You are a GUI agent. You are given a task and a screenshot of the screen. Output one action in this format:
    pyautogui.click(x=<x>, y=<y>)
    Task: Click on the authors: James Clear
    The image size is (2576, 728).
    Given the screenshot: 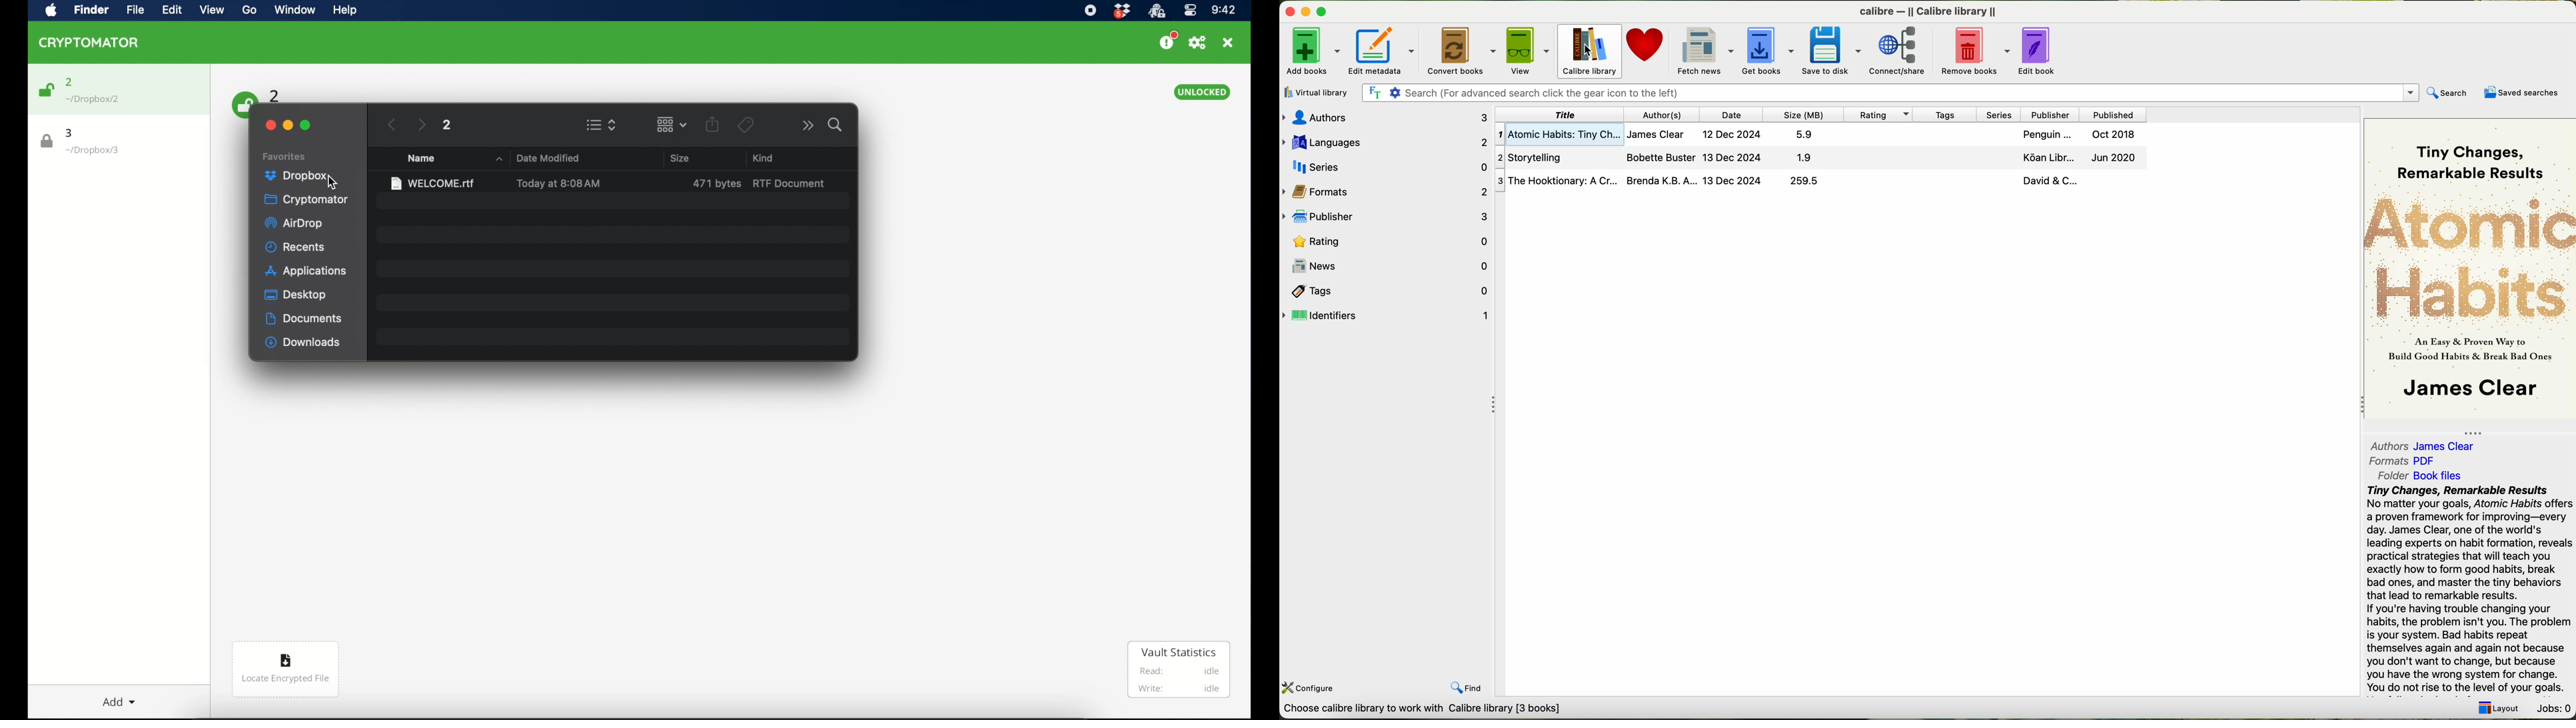 What is the action you would take?
    pyautogui.click(x=2421, y=443)
    